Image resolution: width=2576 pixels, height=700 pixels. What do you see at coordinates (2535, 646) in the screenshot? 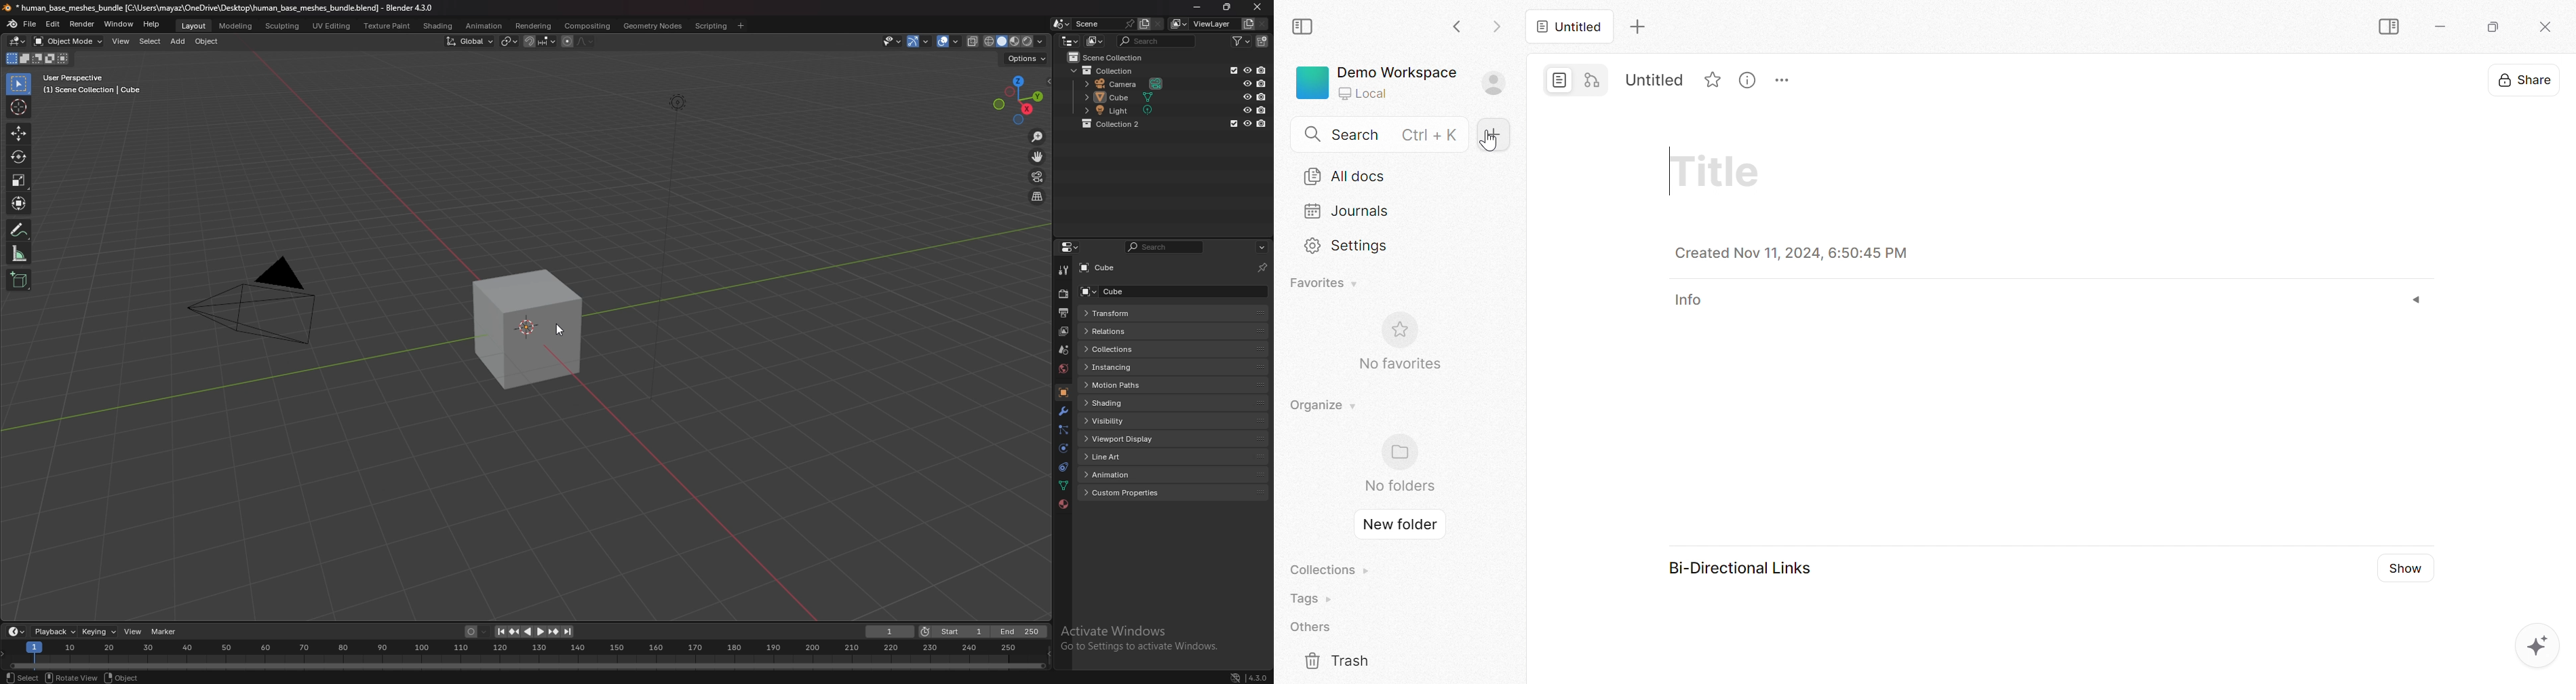
I see `Affine AI` at bounding box center [2535, 646].